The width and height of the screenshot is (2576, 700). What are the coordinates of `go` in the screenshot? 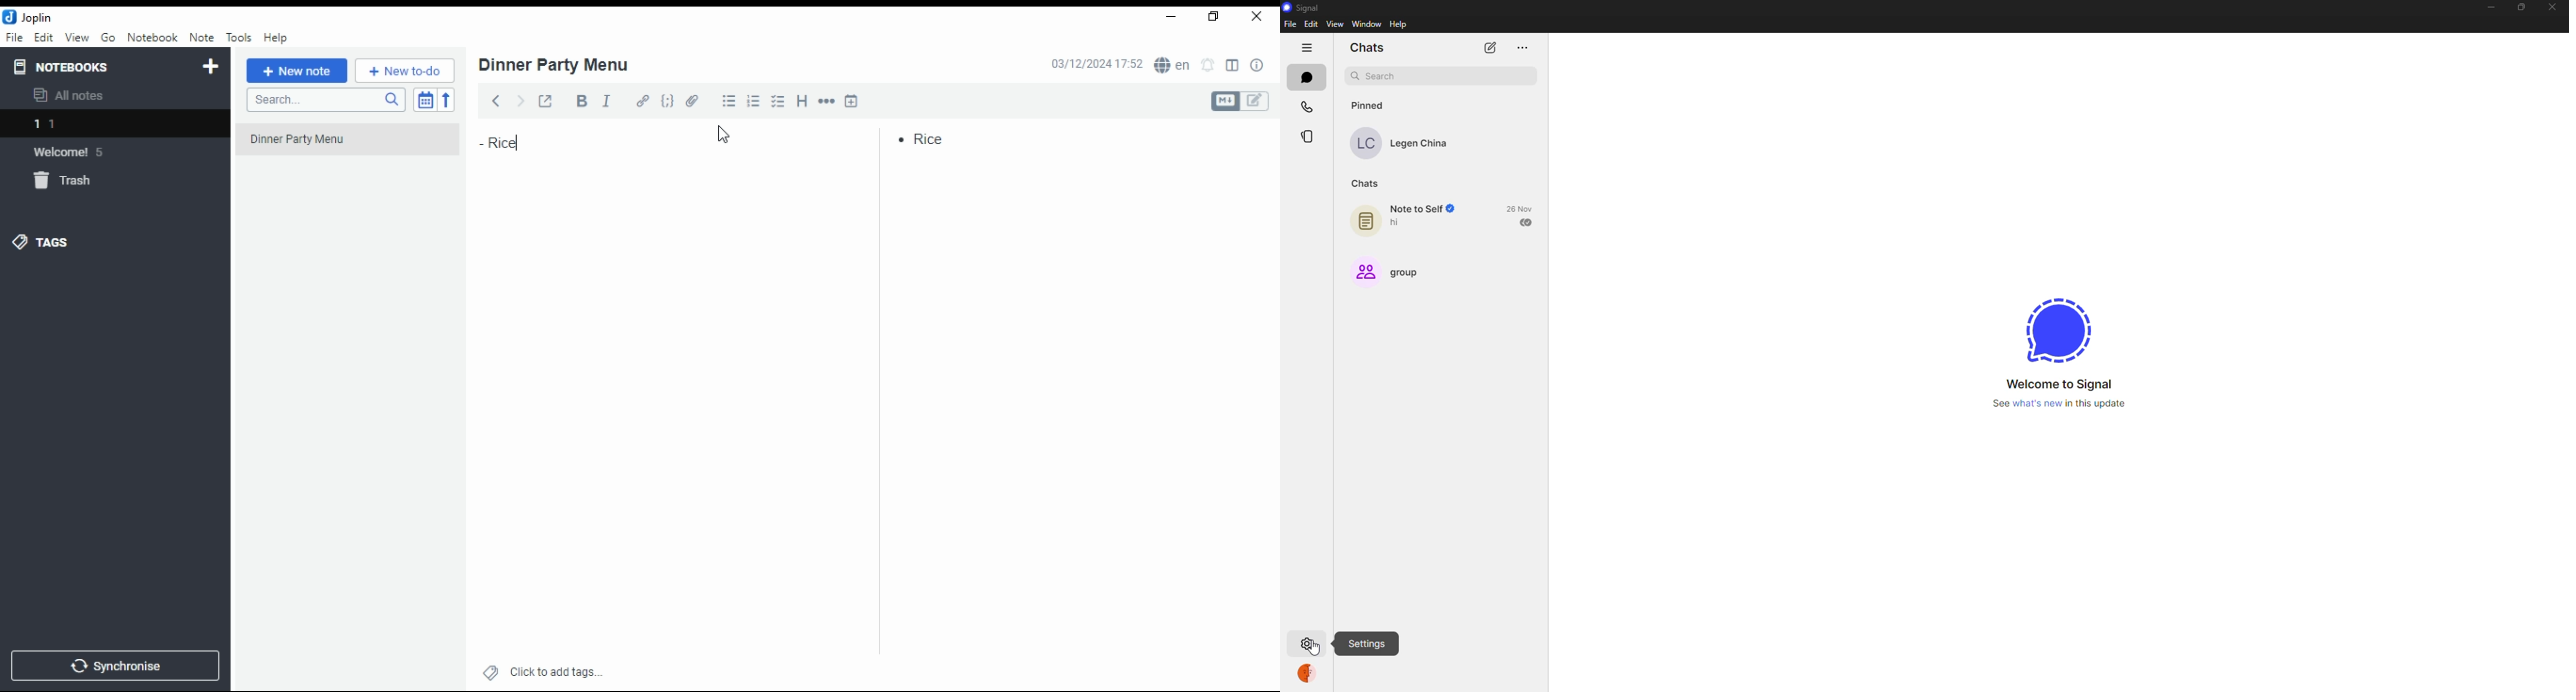 It's located at (108, 38).